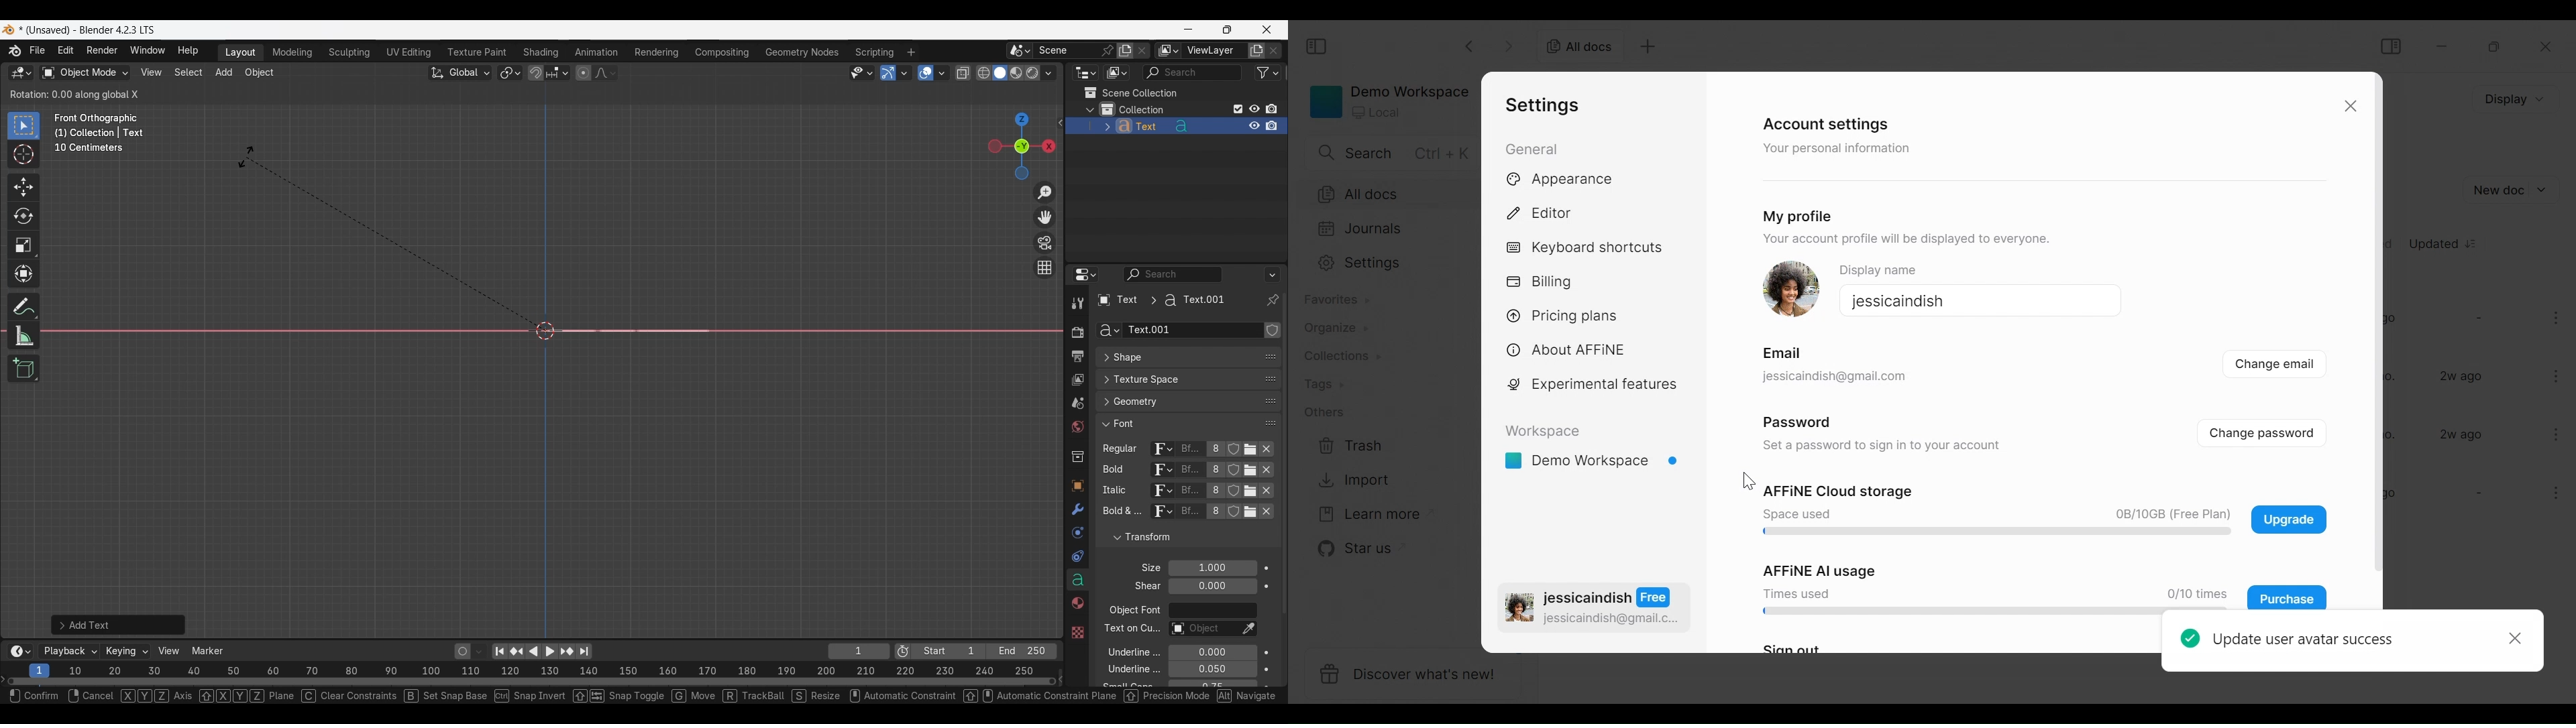  What do you see at coordinates (1833, 377) in the screenshot?
I see `` at bounding box center [1833, 377].